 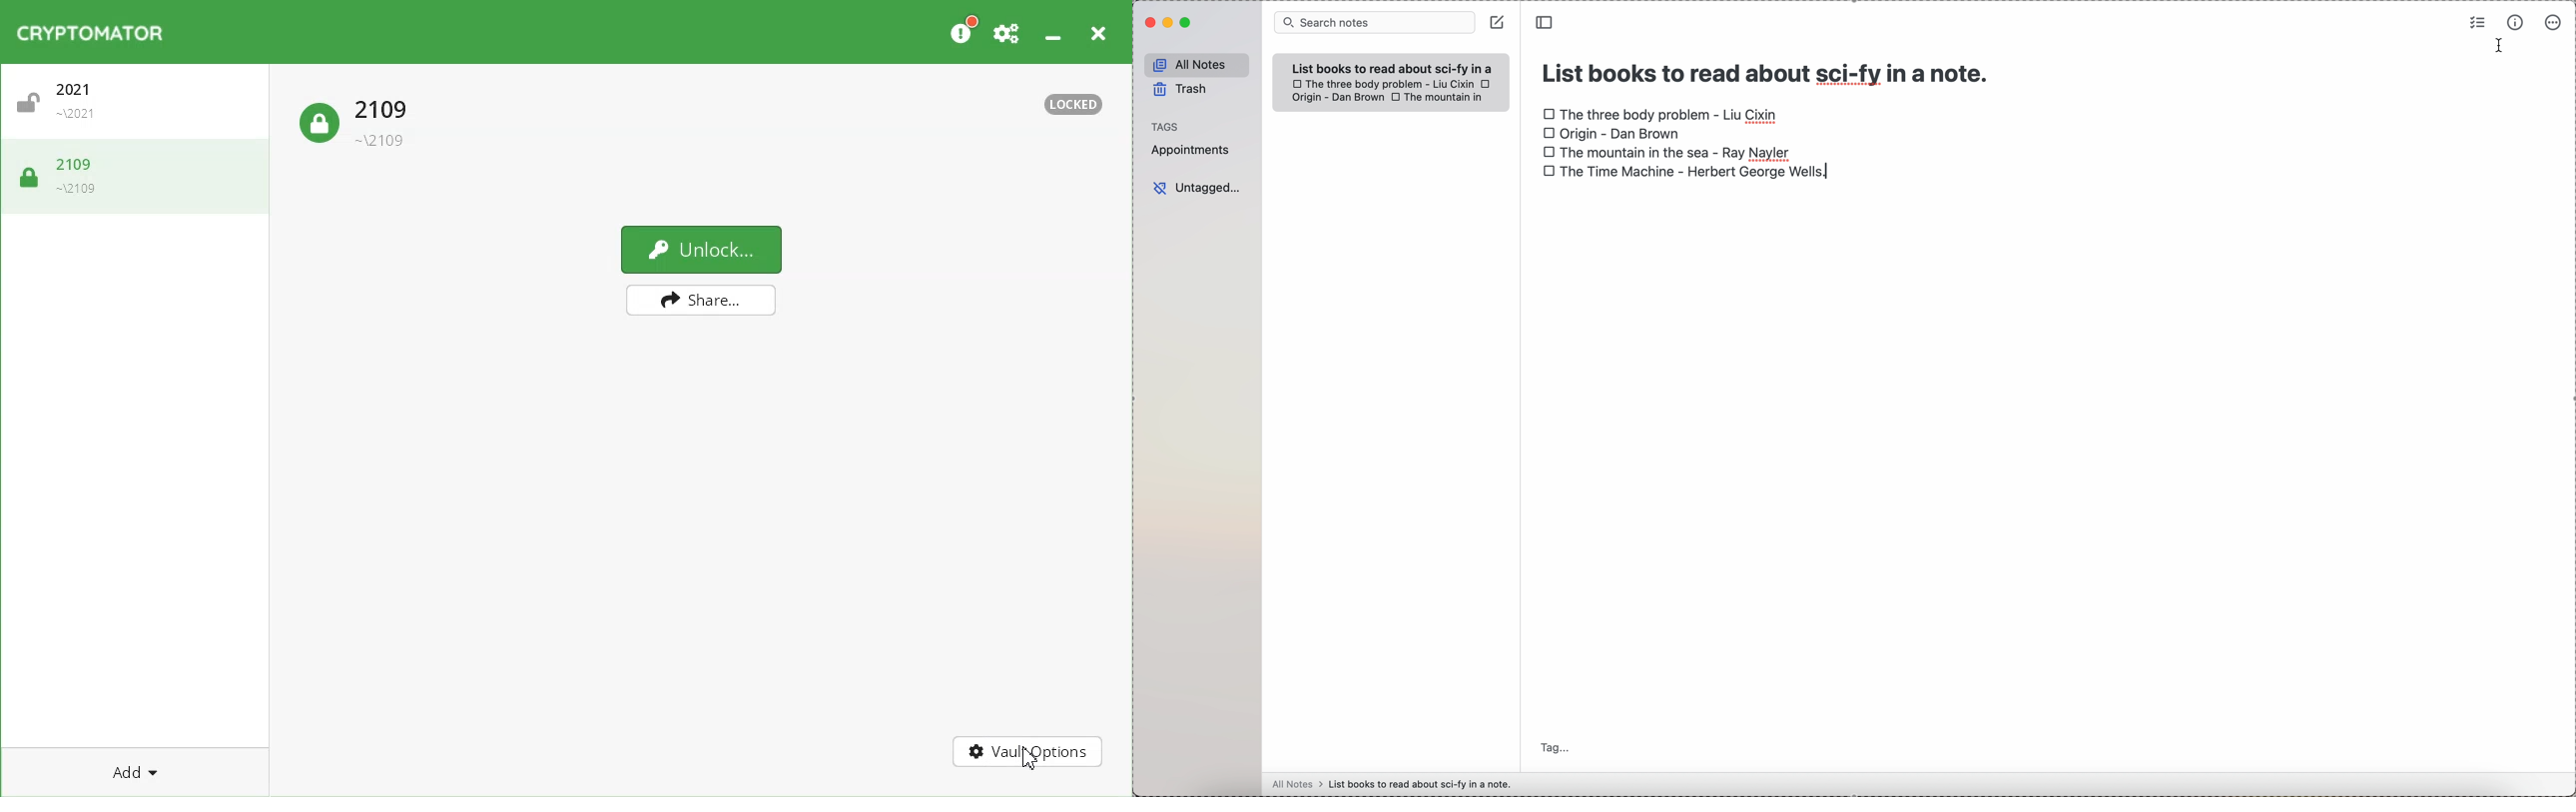 What do you see at coordinates (1438, 98) in the screenshot?
I see `checkbox The mountain in` at bounding box center [1438, 98].